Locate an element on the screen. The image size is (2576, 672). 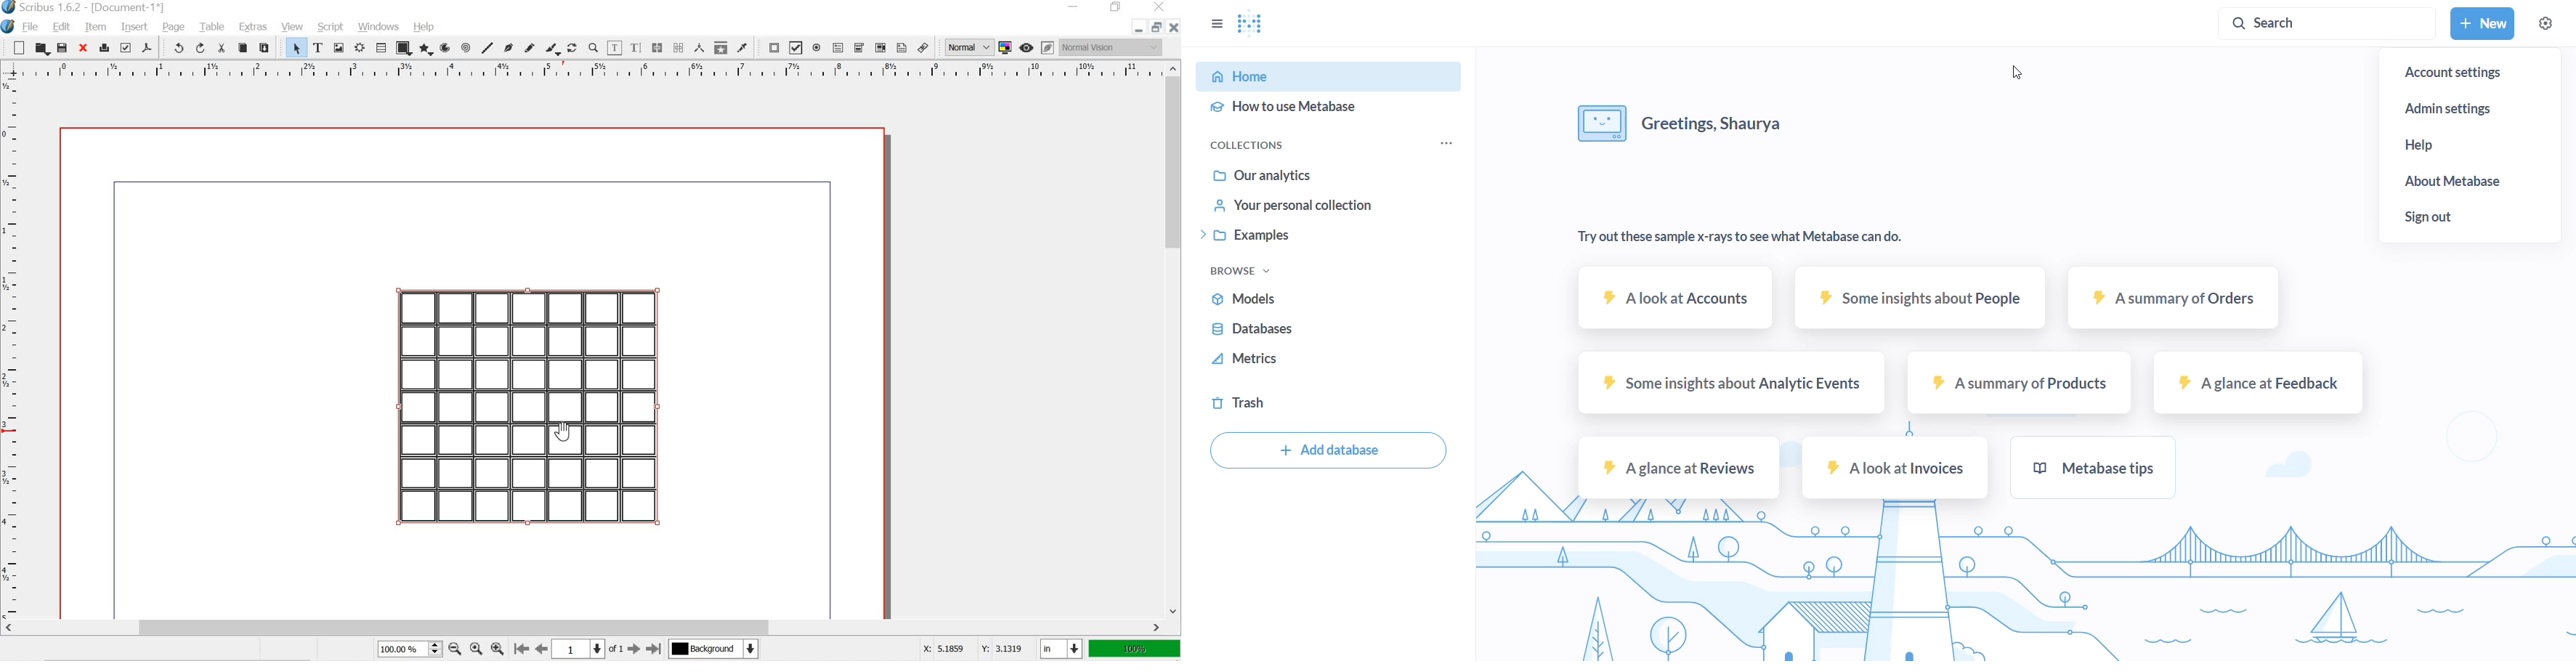
search button is located at coordinates (2317, 23).